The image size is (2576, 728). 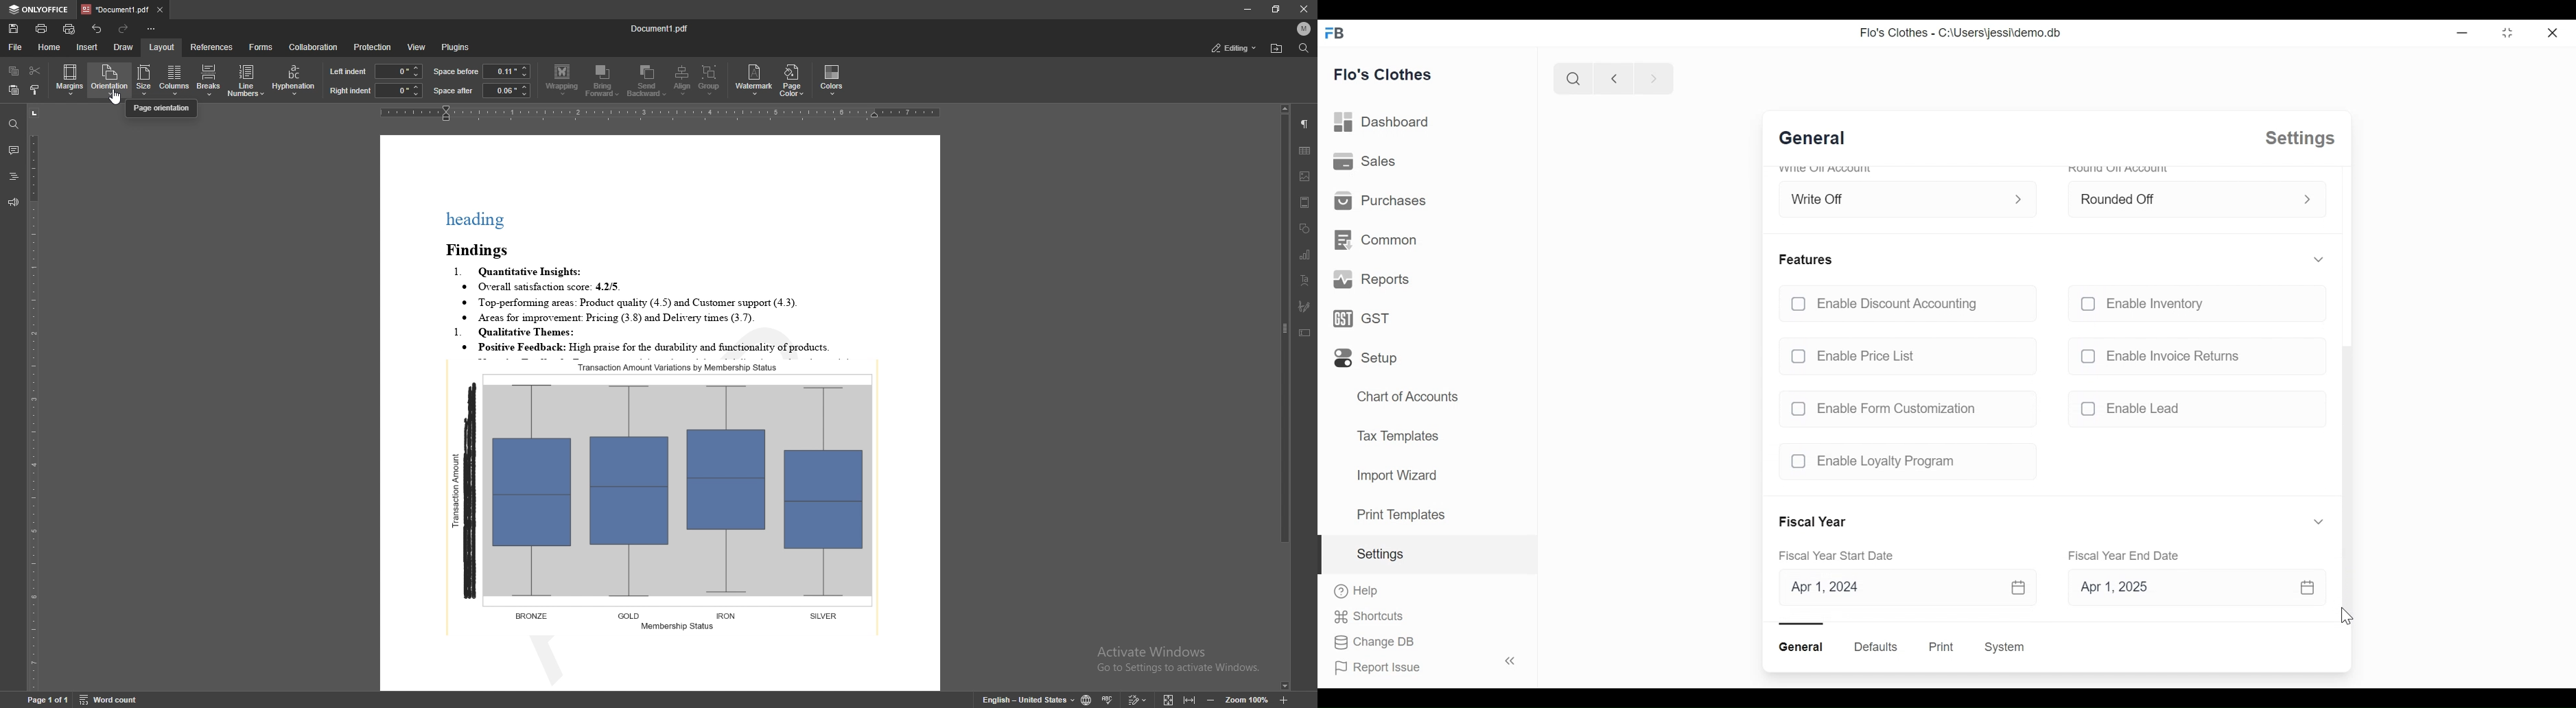 I want to click on unchecked Enable Inventory, so click(x=2192, y=306).